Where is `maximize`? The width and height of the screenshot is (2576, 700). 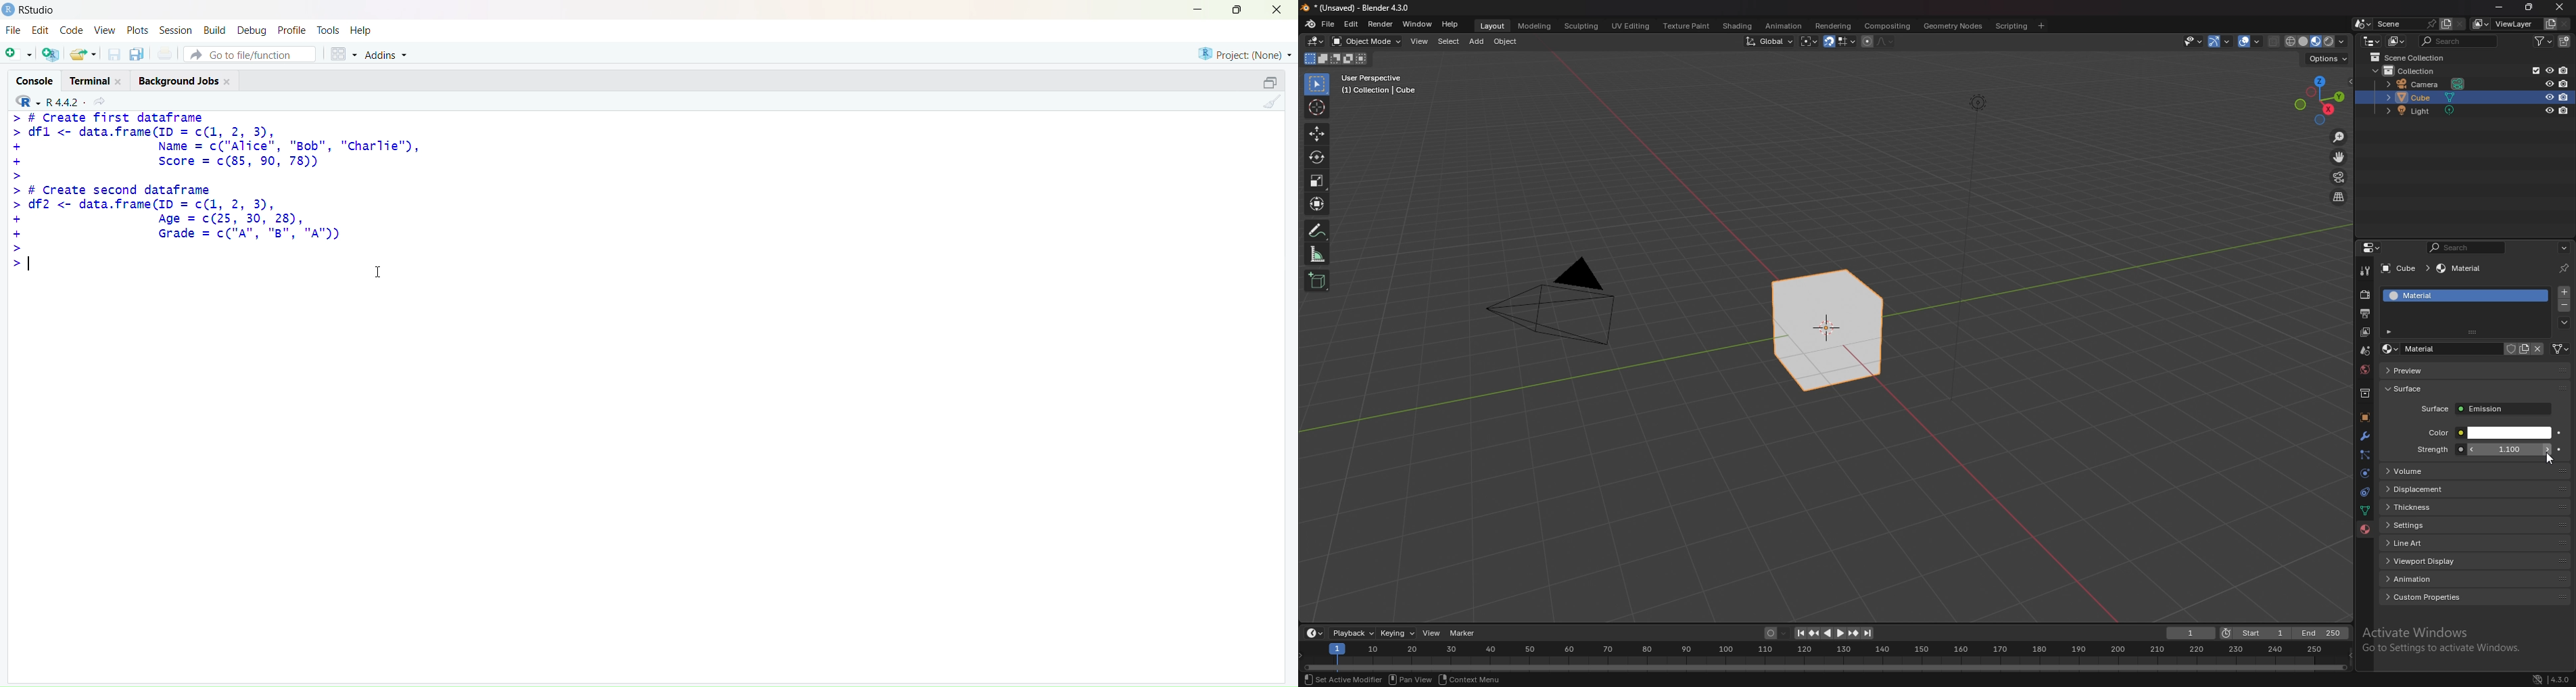
maximize is located at coordinates (1237, 8).